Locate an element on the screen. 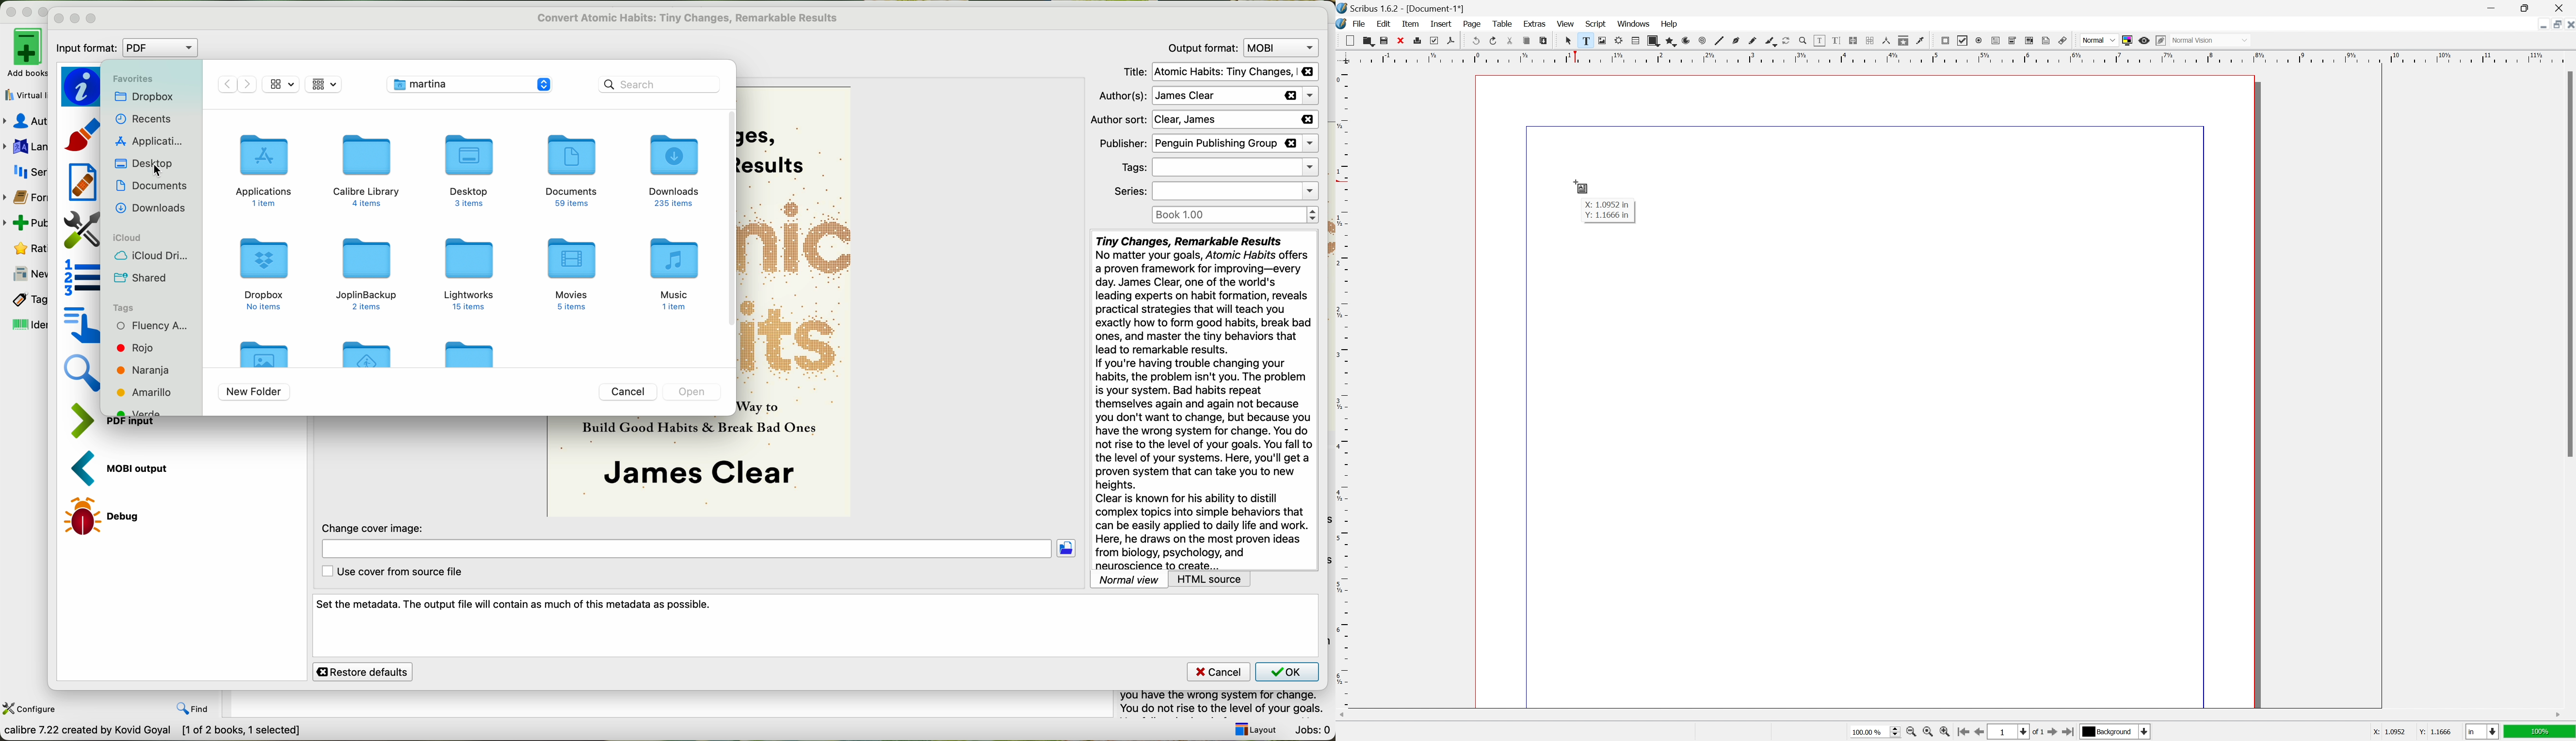 This screenshot has height=756, width=2576. image frame is located at coordinates (1601, 40).